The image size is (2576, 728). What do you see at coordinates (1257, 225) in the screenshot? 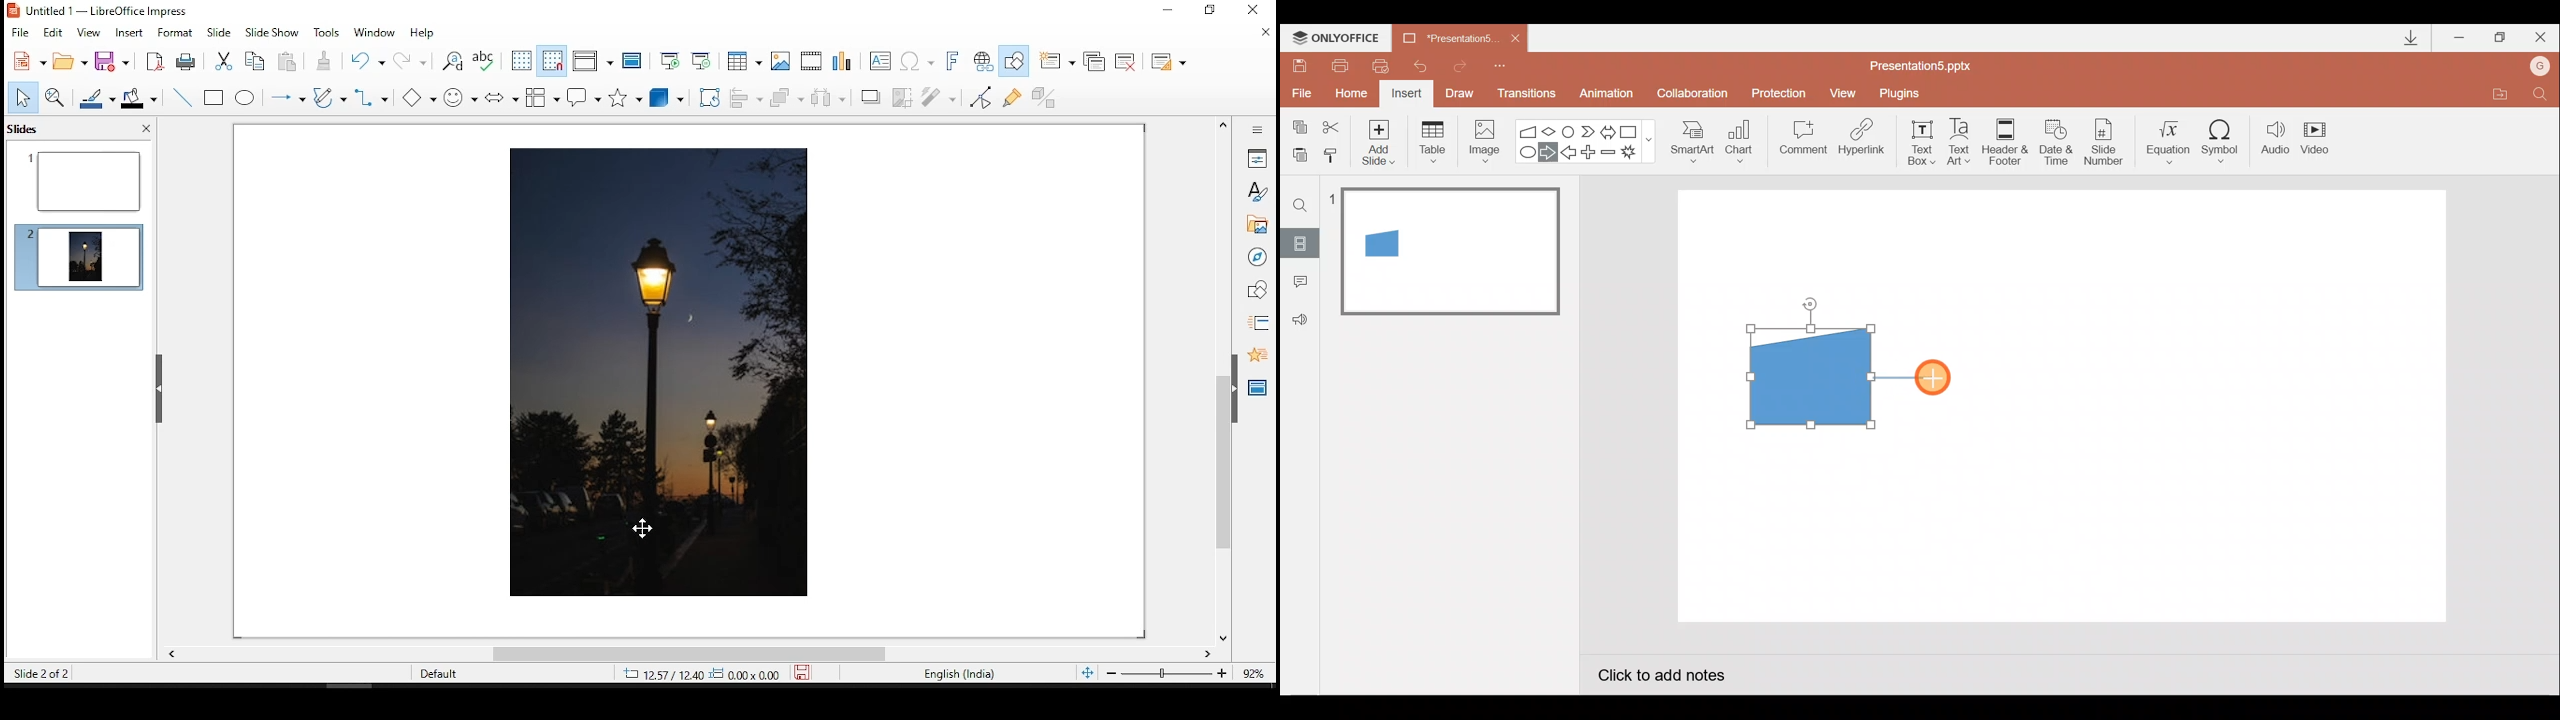
I see `gallery` at bounding box center [1257, 225].